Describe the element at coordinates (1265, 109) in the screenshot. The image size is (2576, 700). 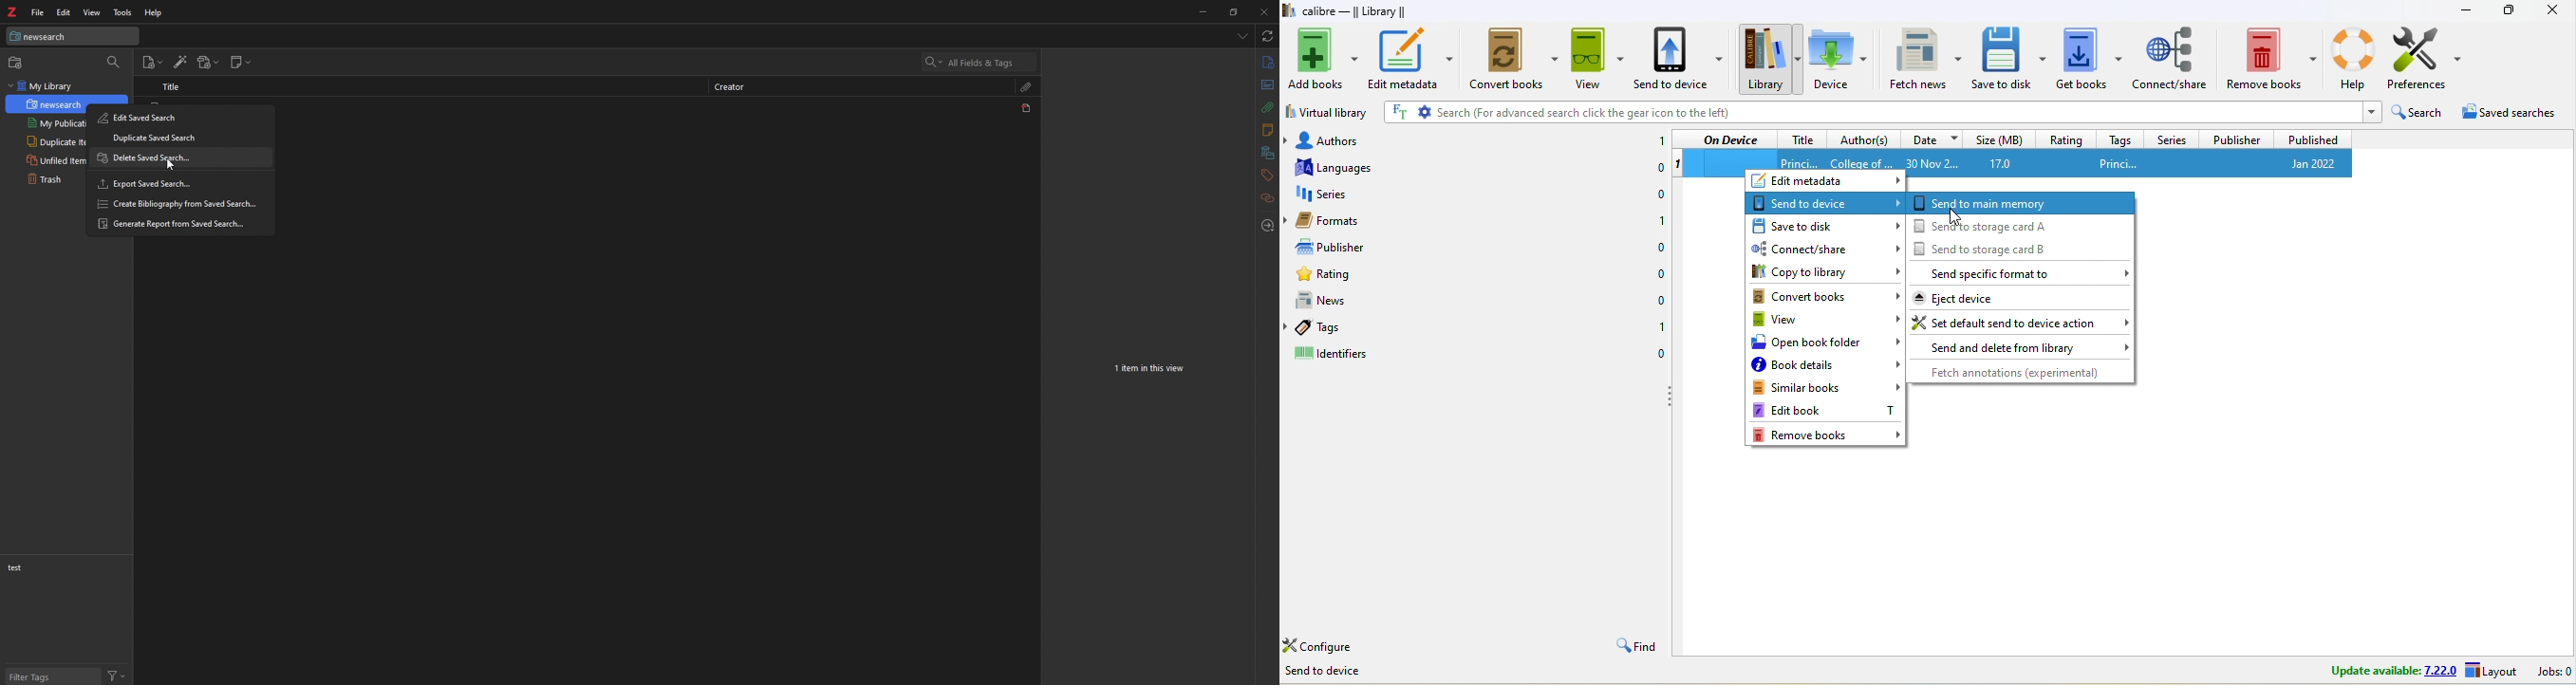
I see `Attachments` at that location.